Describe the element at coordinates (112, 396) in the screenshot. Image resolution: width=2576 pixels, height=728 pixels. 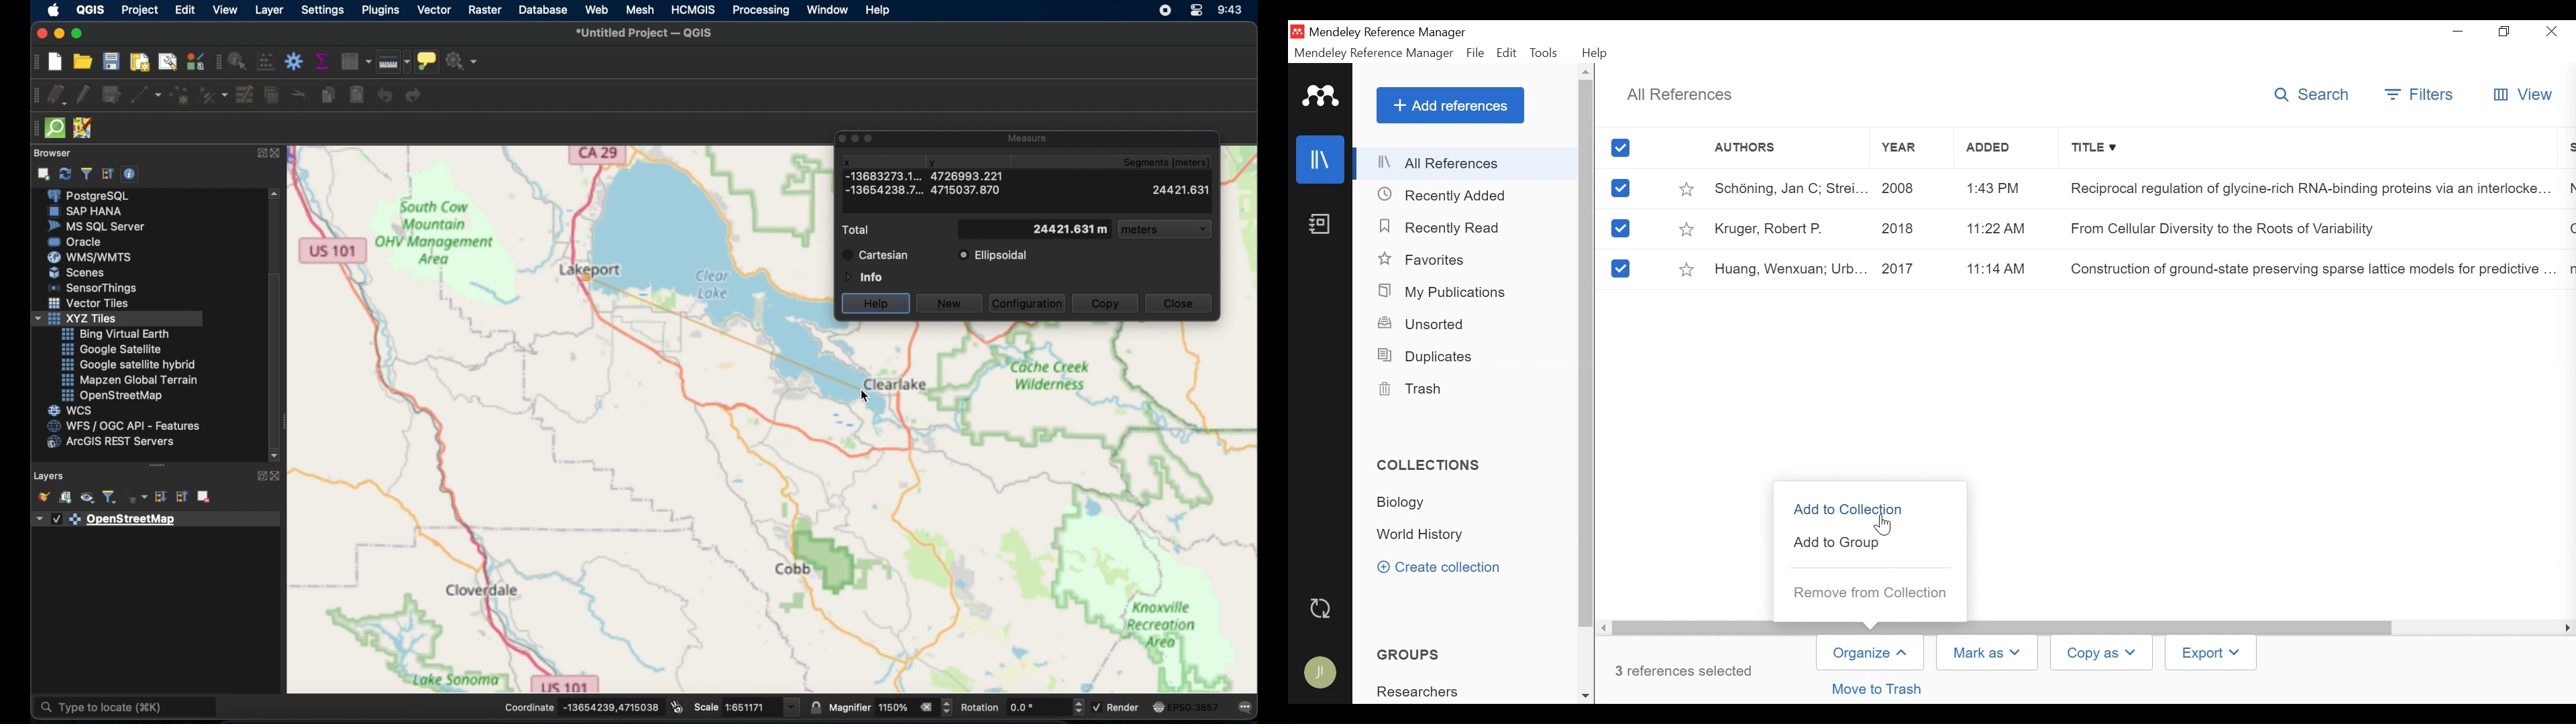
I see `openstreetmap` at that location.